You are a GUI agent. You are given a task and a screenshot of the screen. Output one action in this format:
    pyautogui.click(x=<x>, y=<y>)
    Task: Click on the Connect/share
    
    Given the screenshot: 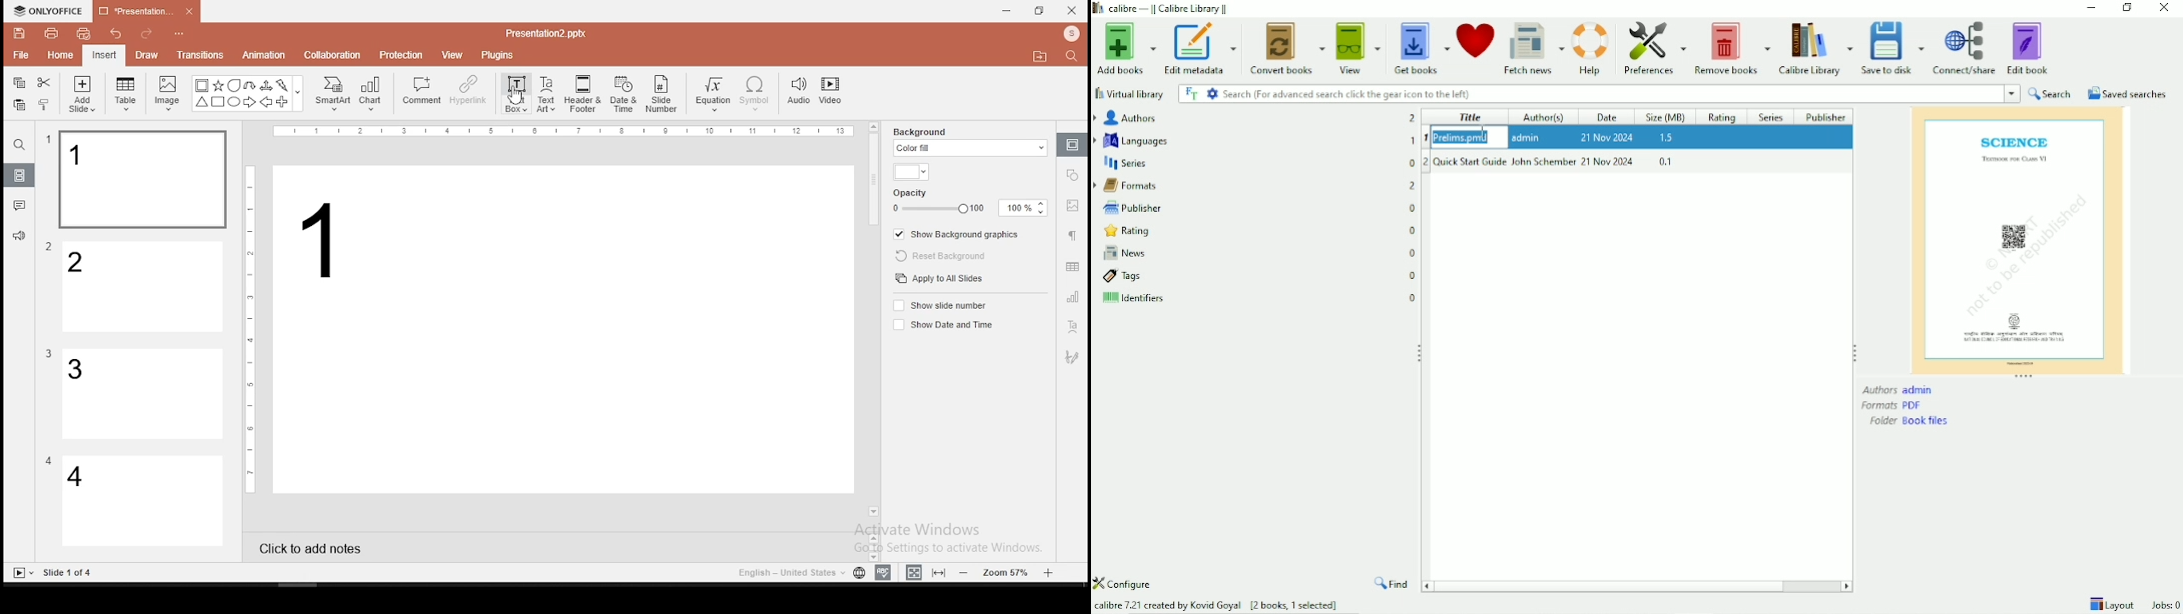 What is the action you would take?
    pyautogui.click(x=1966, y=49)
    